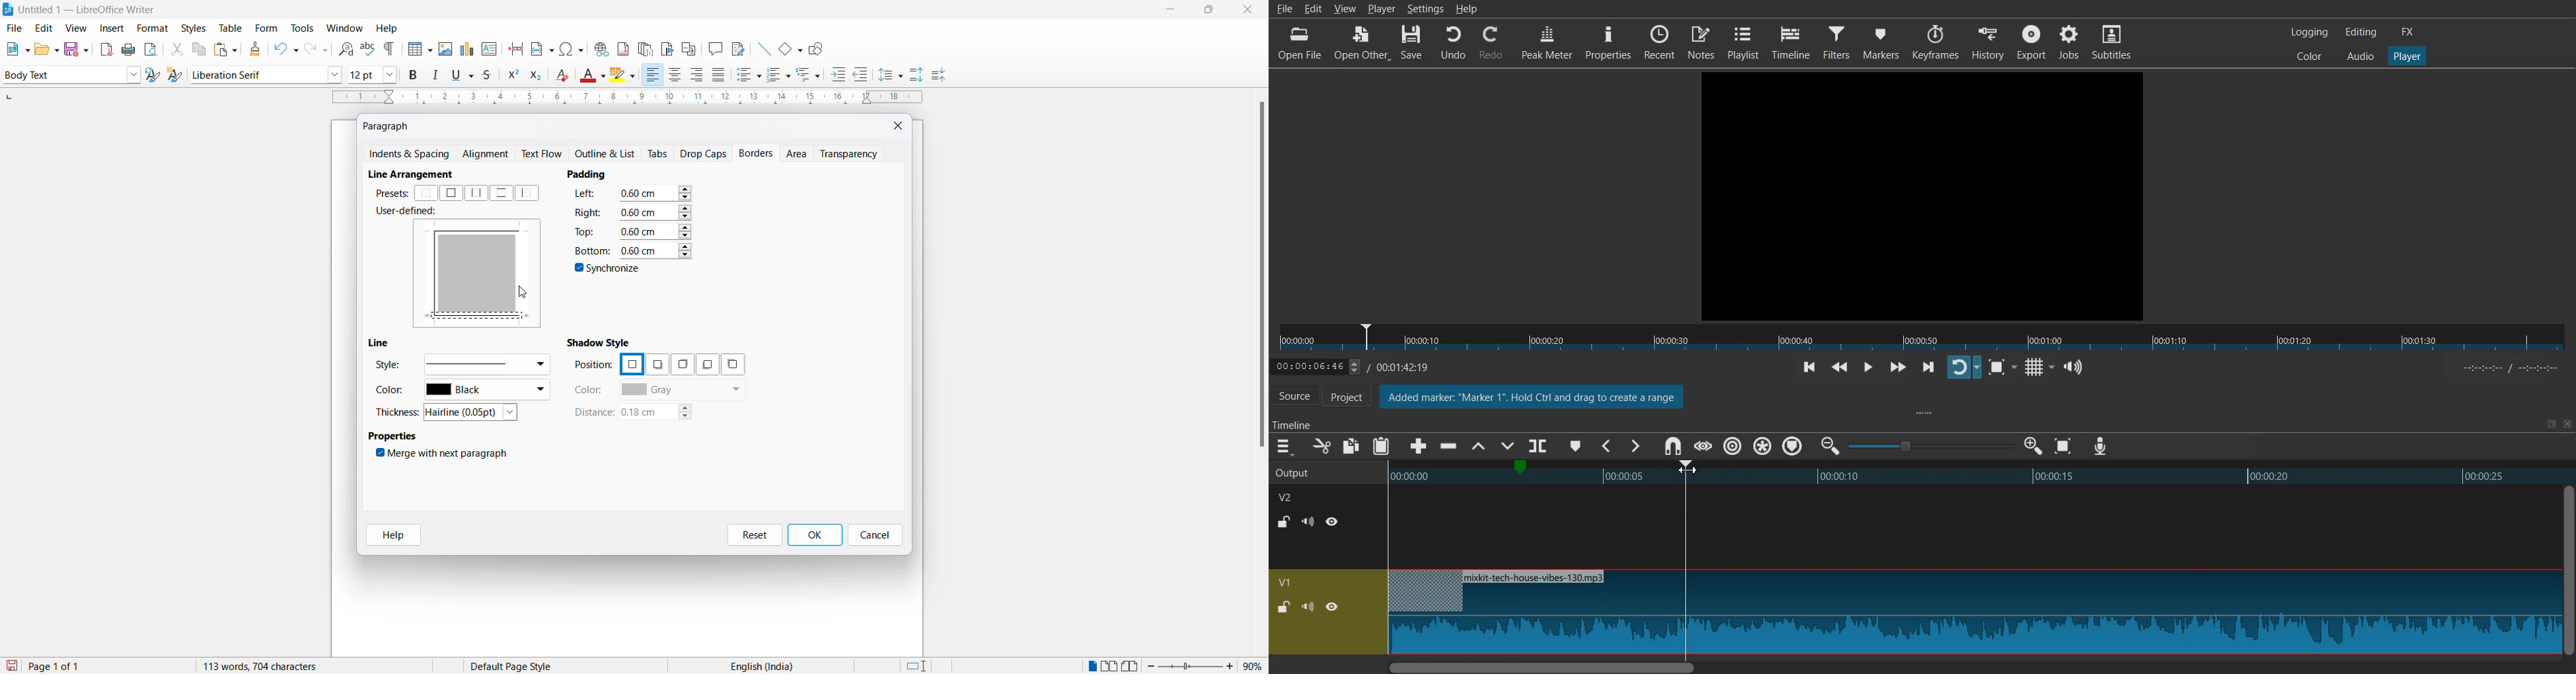 This screenshot has height=700, width=2576. I want to click on copy, so click(197, 49).